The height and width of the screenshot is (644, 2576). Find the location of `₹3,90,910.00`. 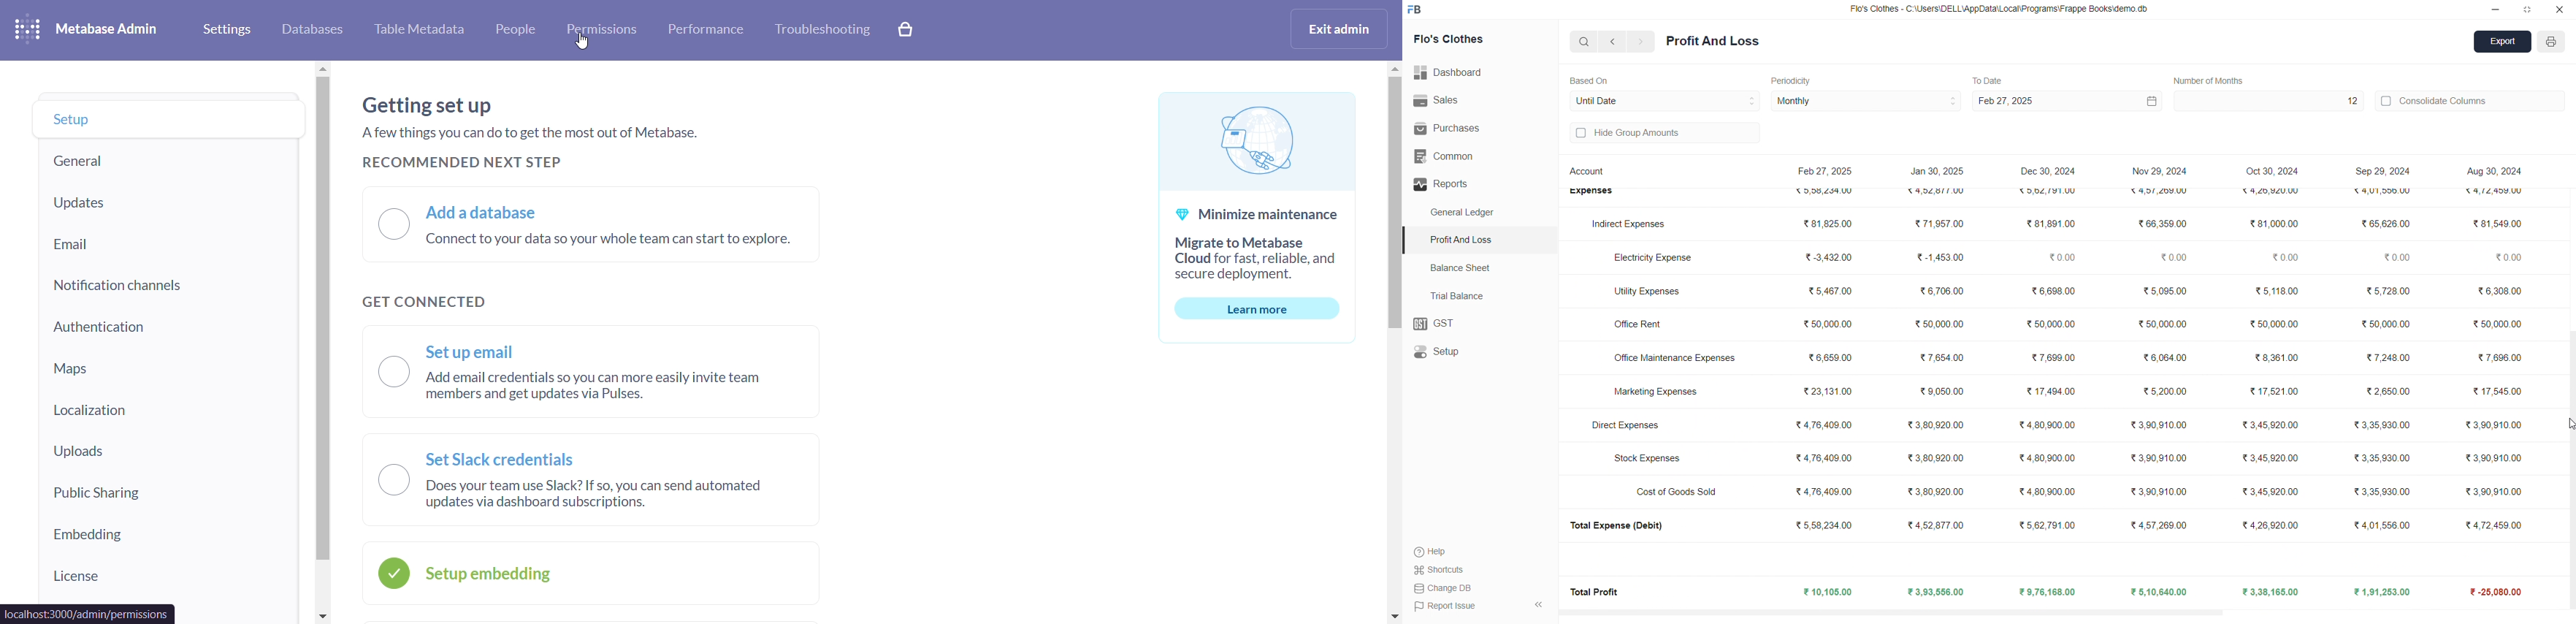

₹3,90,910.00 is located at coordinates (2162, 425).